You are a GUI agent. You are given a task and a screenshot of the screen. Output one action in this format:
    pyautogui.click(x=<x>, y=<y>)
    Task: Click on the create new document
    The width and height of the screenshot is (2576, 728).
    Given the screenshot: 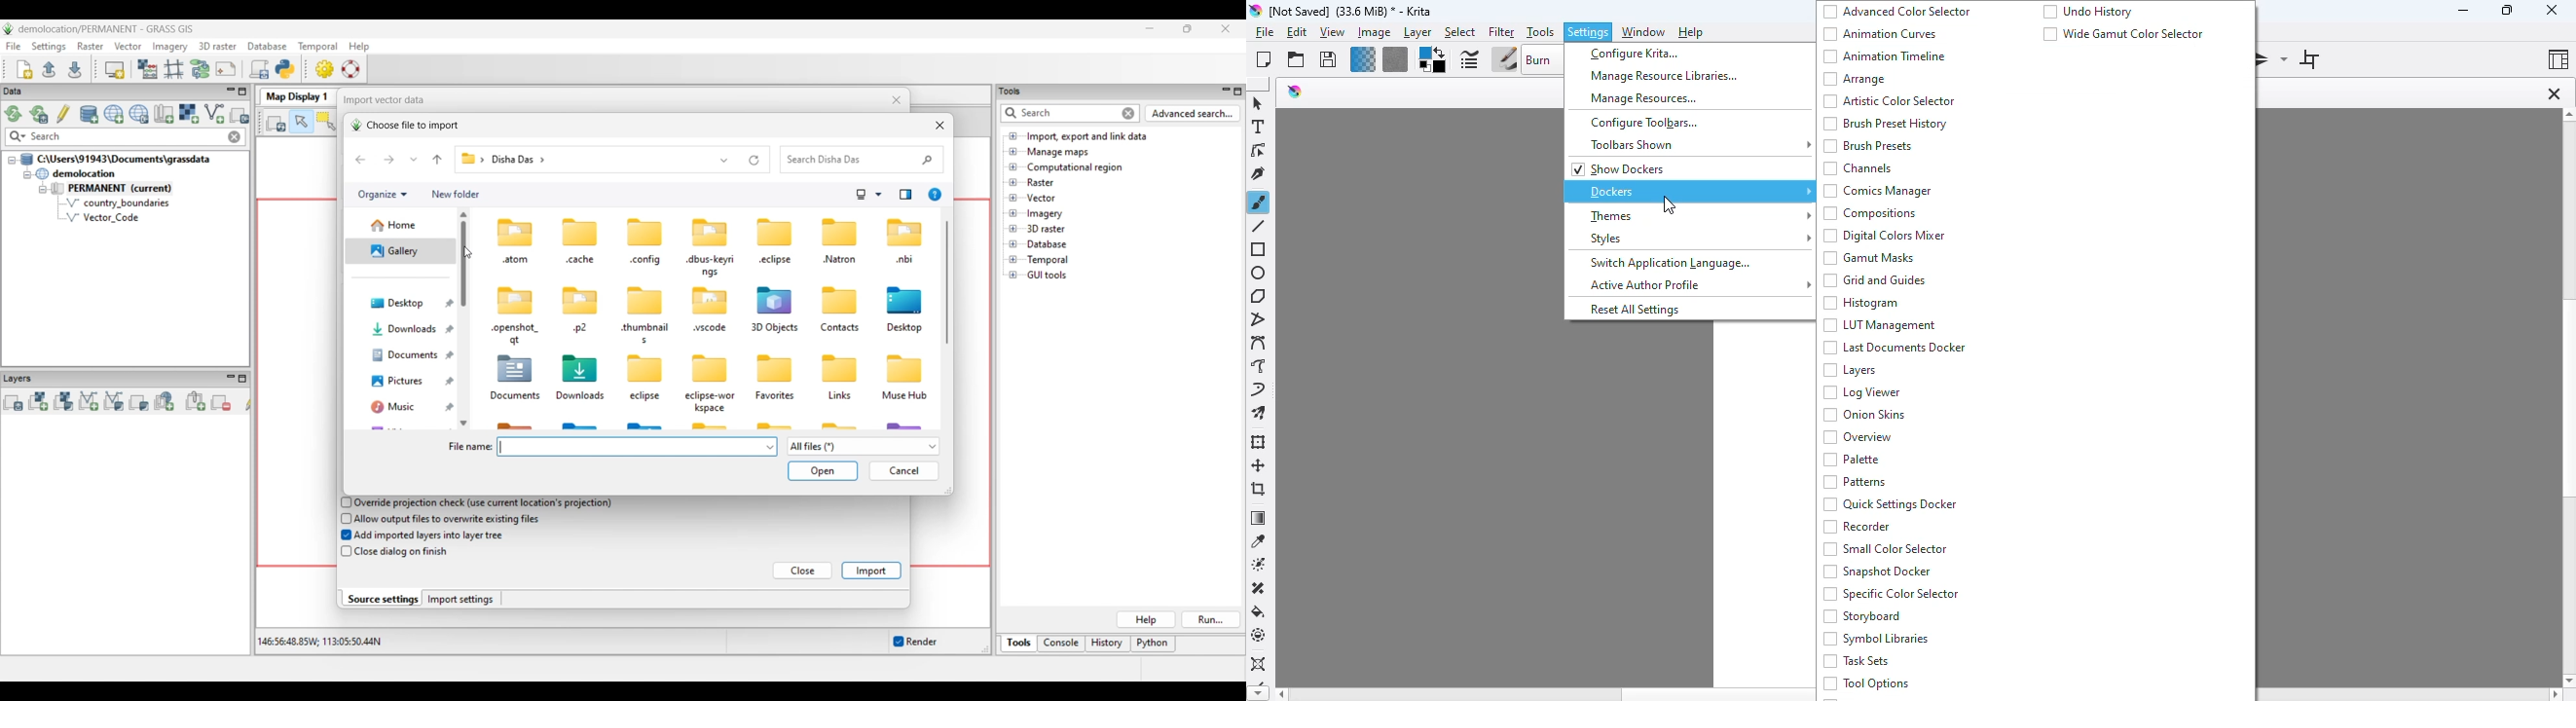 What is the action you would take?
    pyautogui.click(x=1263, y=59)
    